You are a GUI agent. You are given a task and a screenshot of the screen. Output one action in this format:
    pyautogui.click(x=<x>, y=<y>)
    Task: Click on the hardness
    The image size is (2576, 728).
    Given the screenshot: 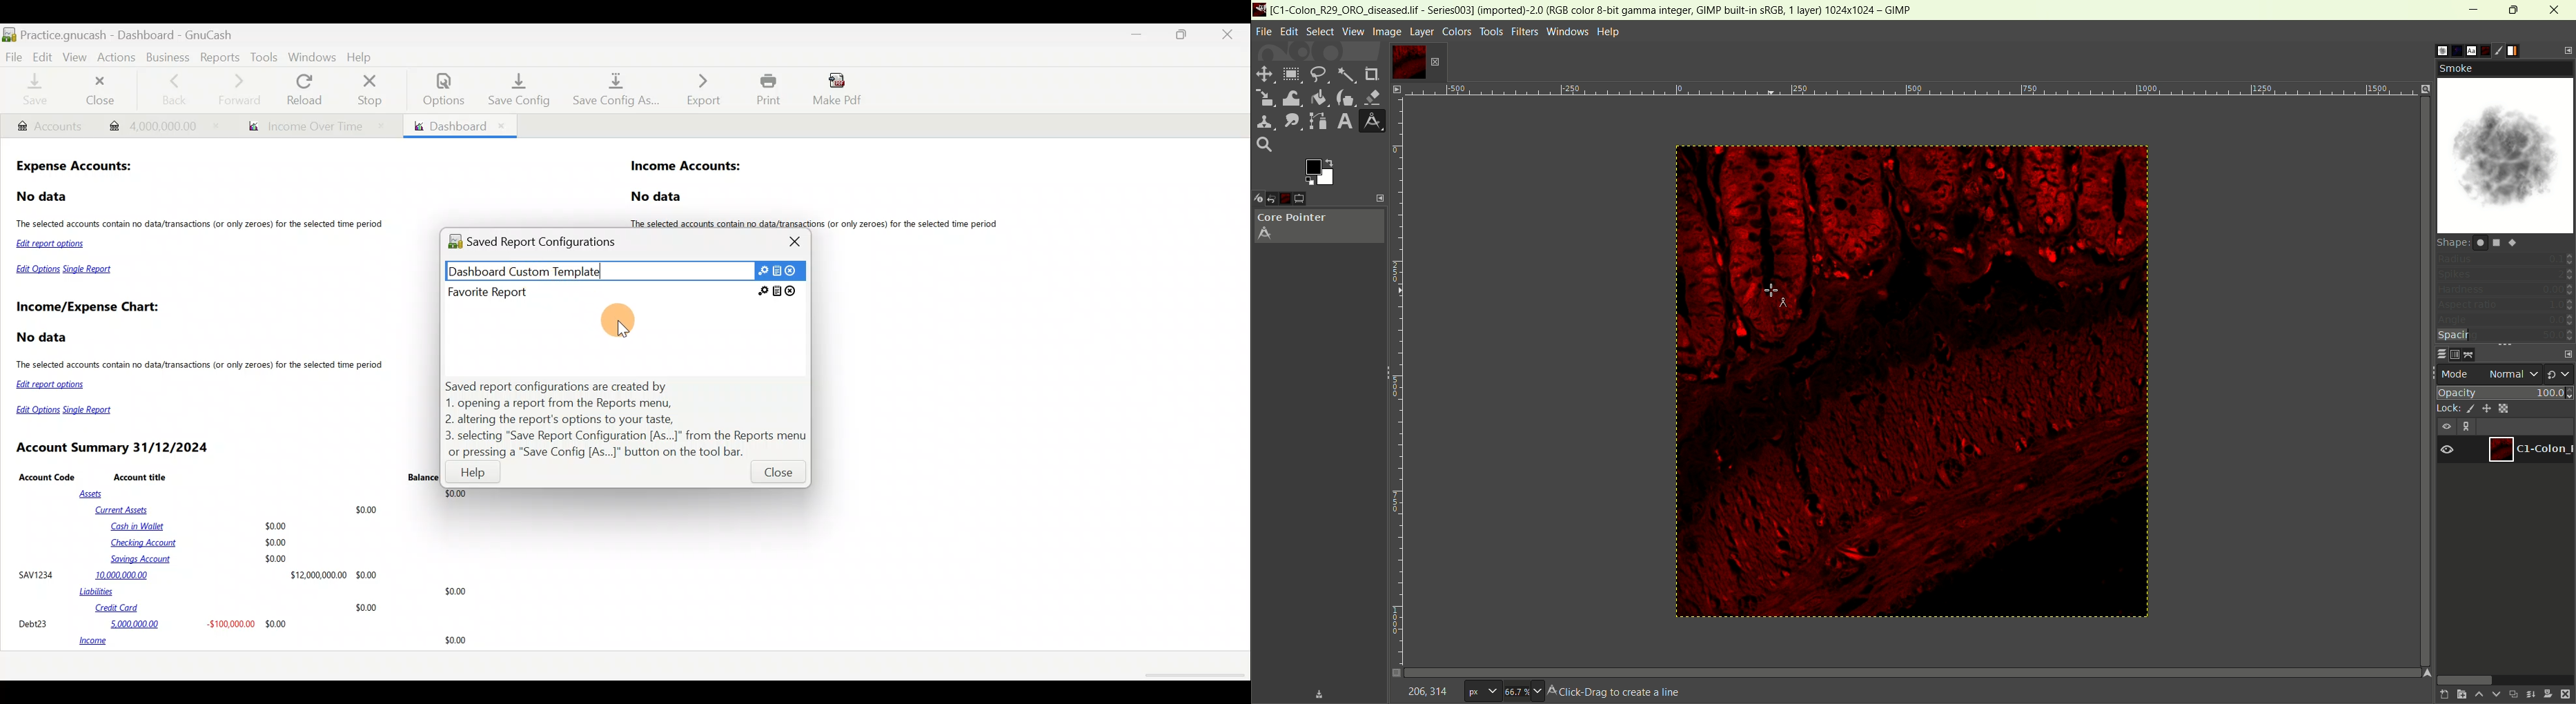 What is the action you would take?
    pyautogui.click(x=2505, y=291)
    